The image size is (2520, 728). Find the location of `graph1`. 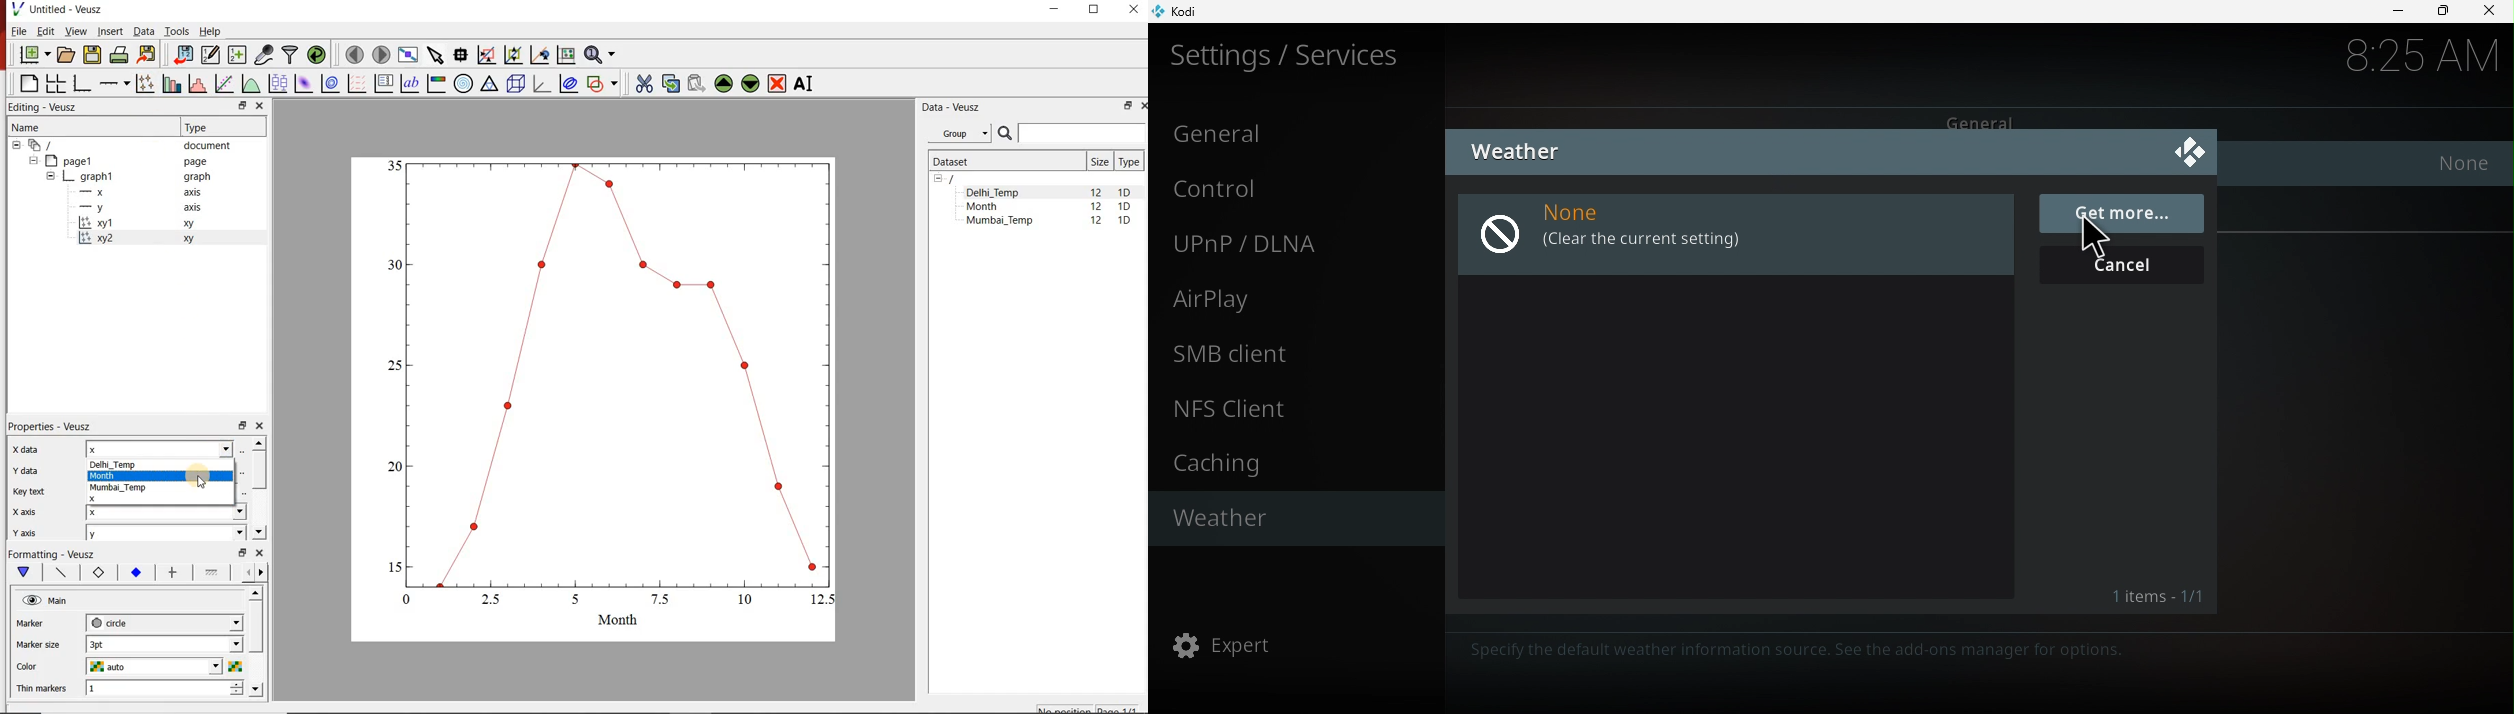

graph1 is located at coordinates (609, 390).